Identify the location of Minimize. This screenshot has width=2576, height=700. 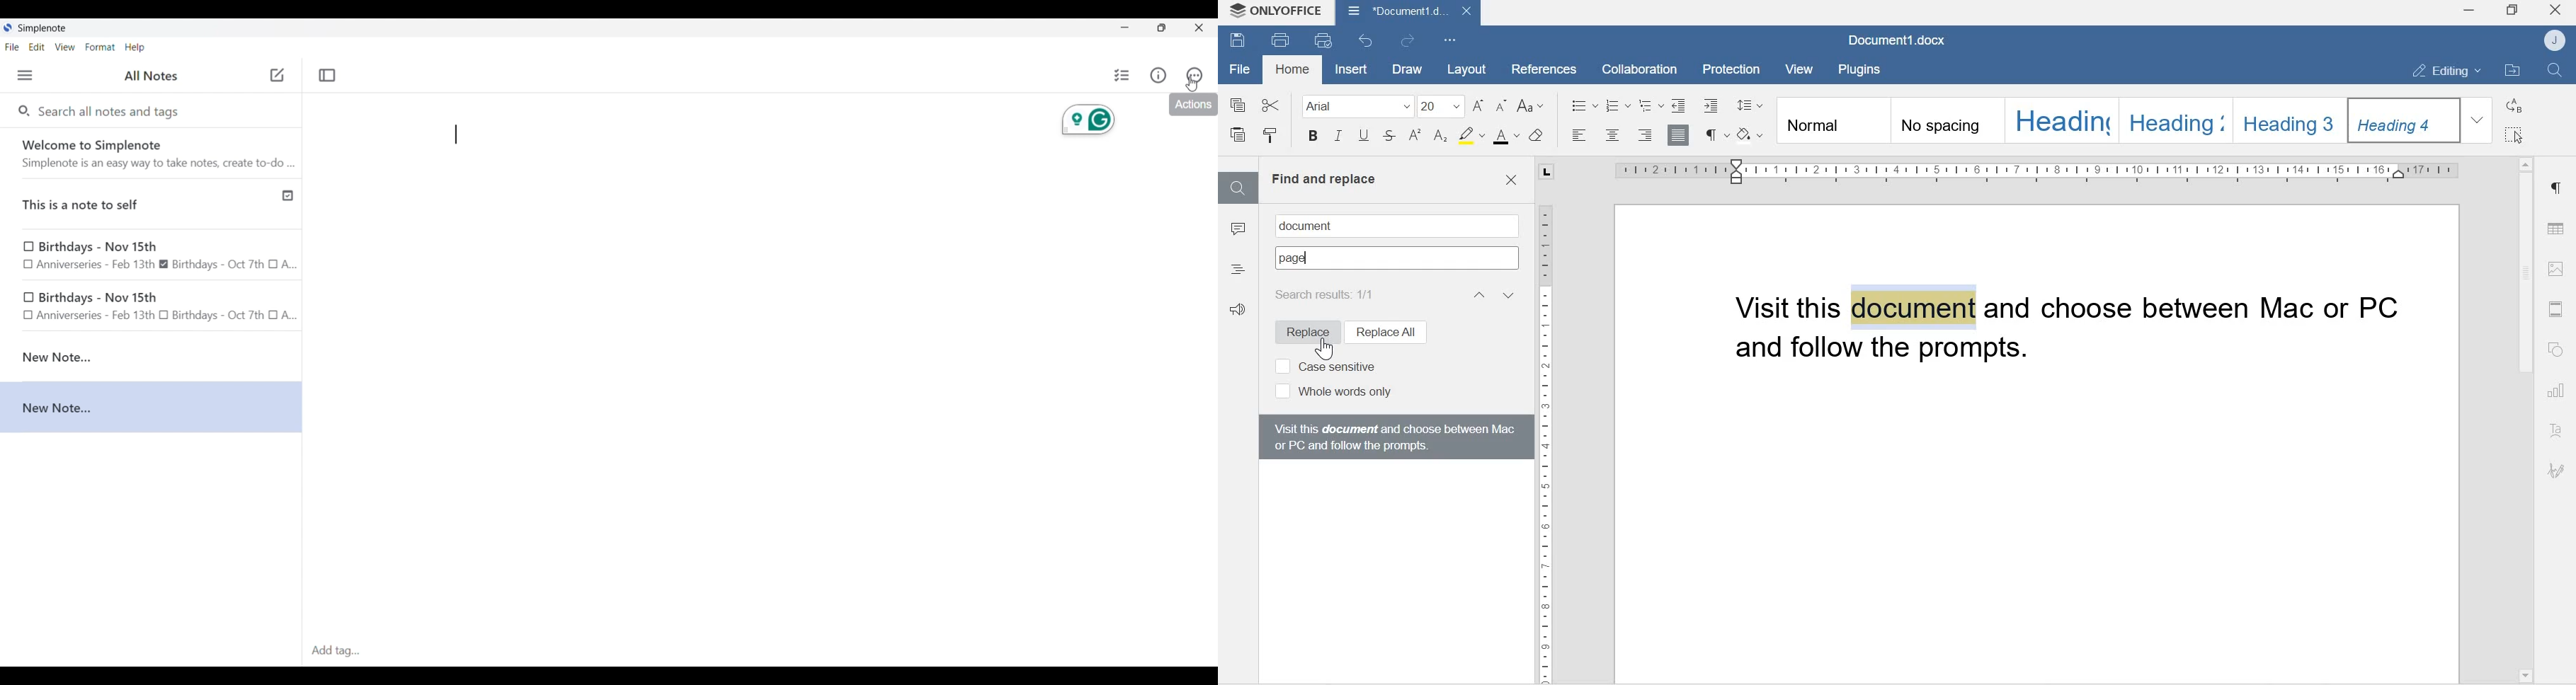
(1125, 27).